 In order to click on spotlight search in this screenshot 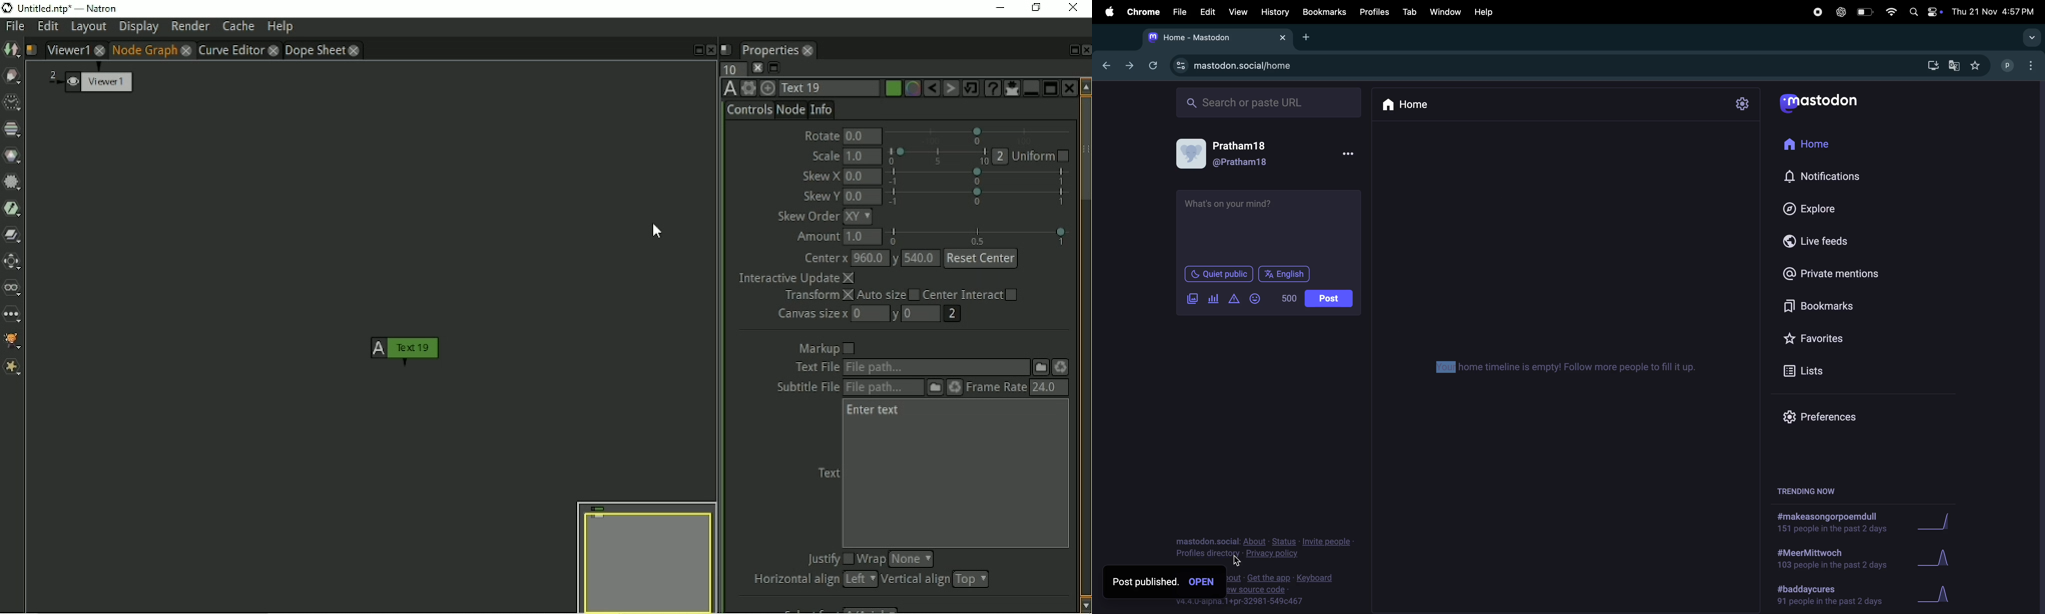, I will do `click(1913, 12)`.